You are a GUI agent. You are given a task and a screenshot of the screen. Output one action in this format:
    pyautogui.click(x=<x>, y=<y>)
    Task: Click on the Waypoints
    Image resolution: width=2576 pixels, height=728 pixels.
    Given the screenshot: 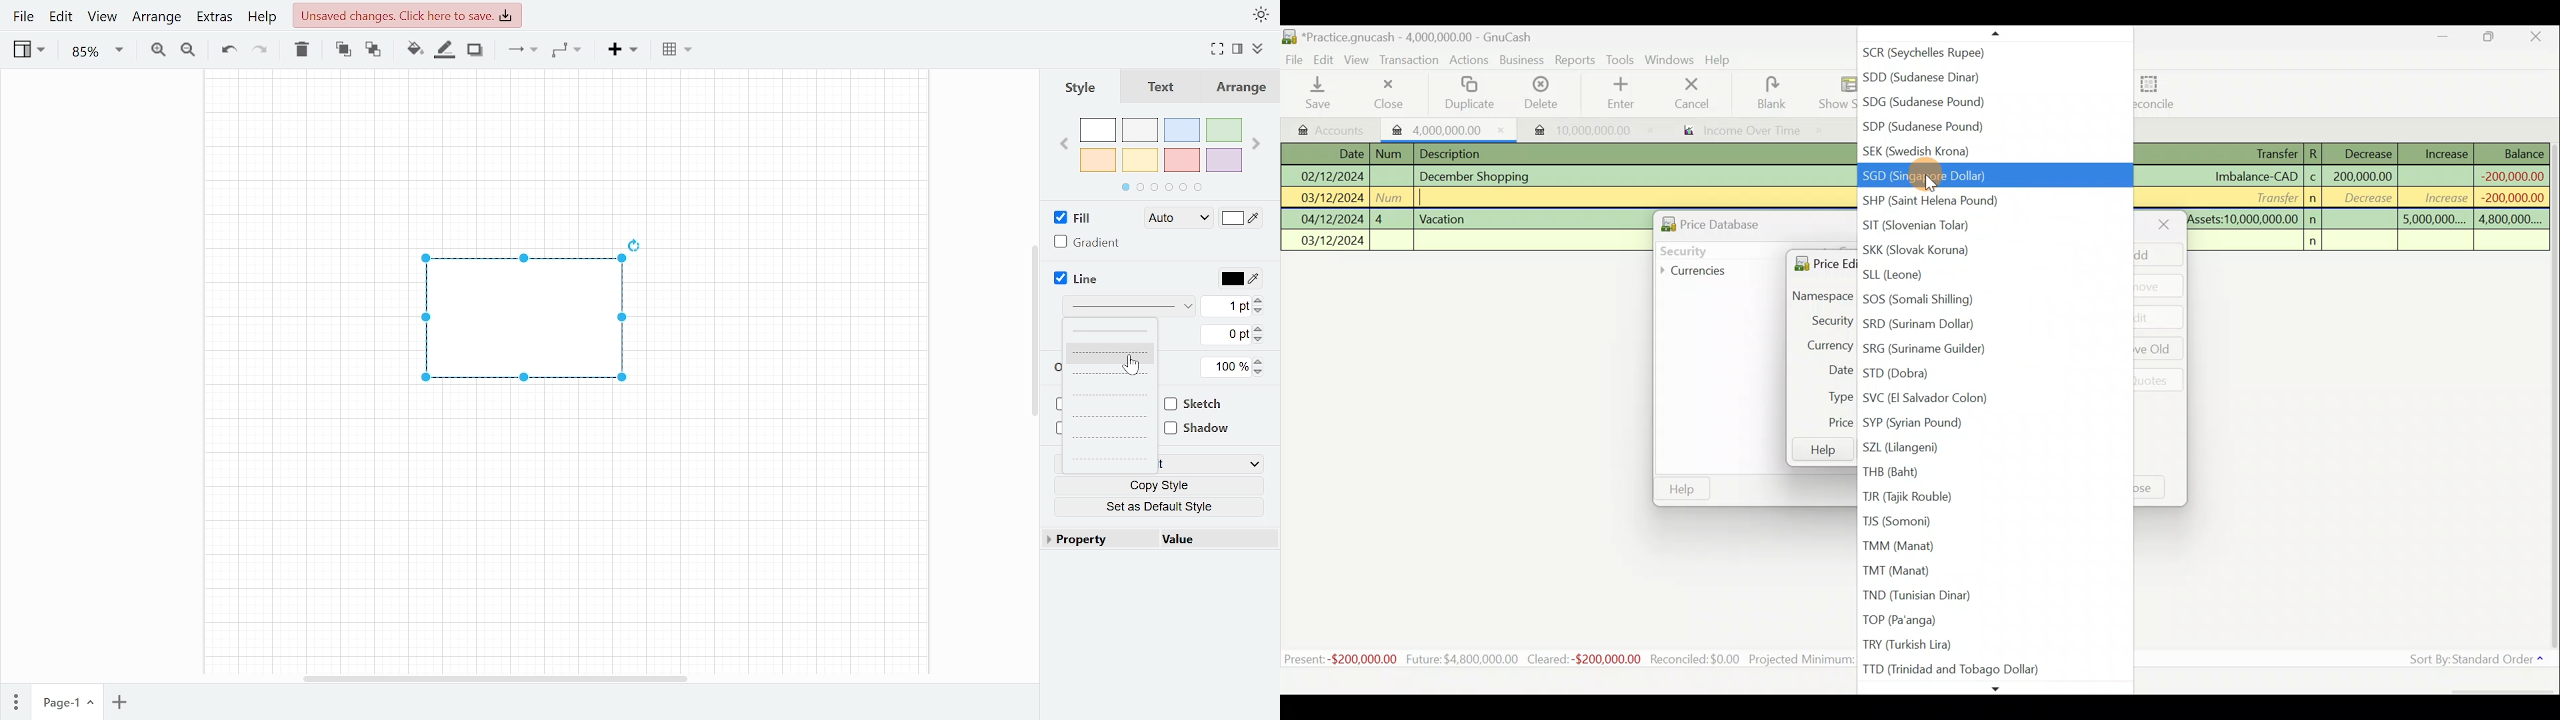 What is the action you would take?
    pyautogui.click(x=566, y=52)
    